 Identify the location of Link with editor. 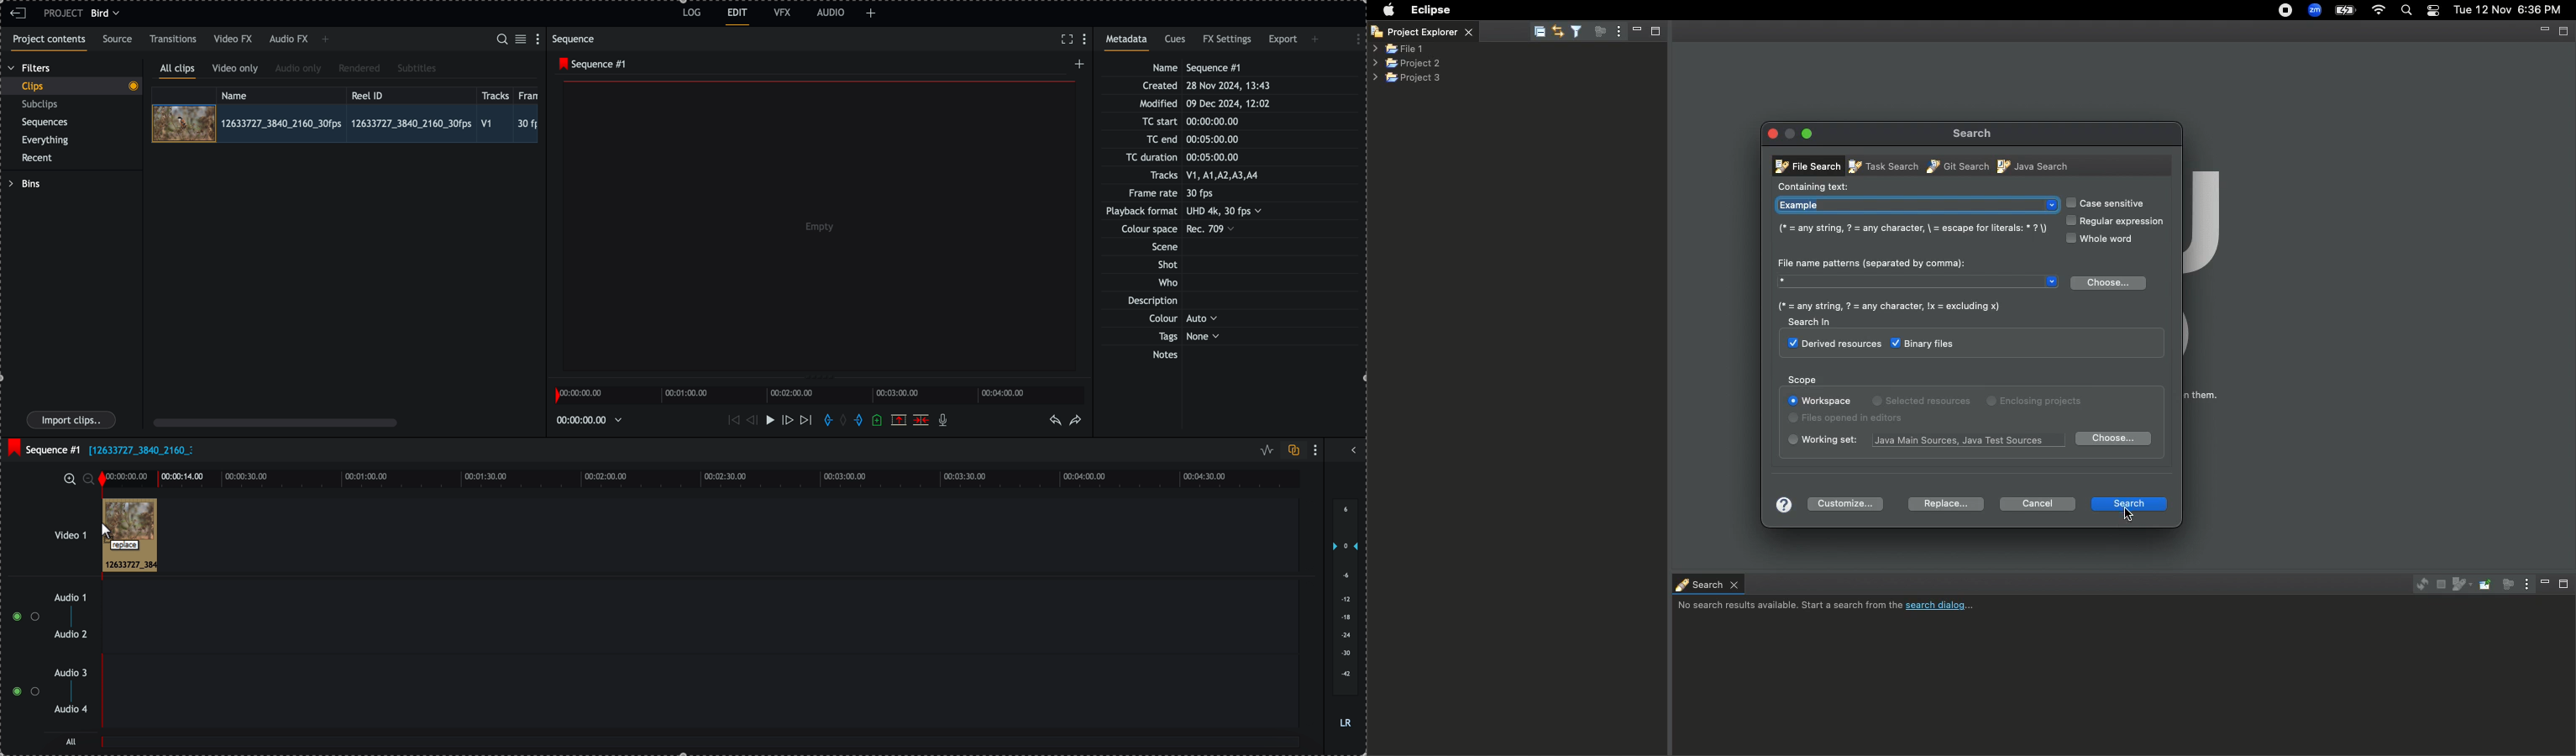
(1556, 29).